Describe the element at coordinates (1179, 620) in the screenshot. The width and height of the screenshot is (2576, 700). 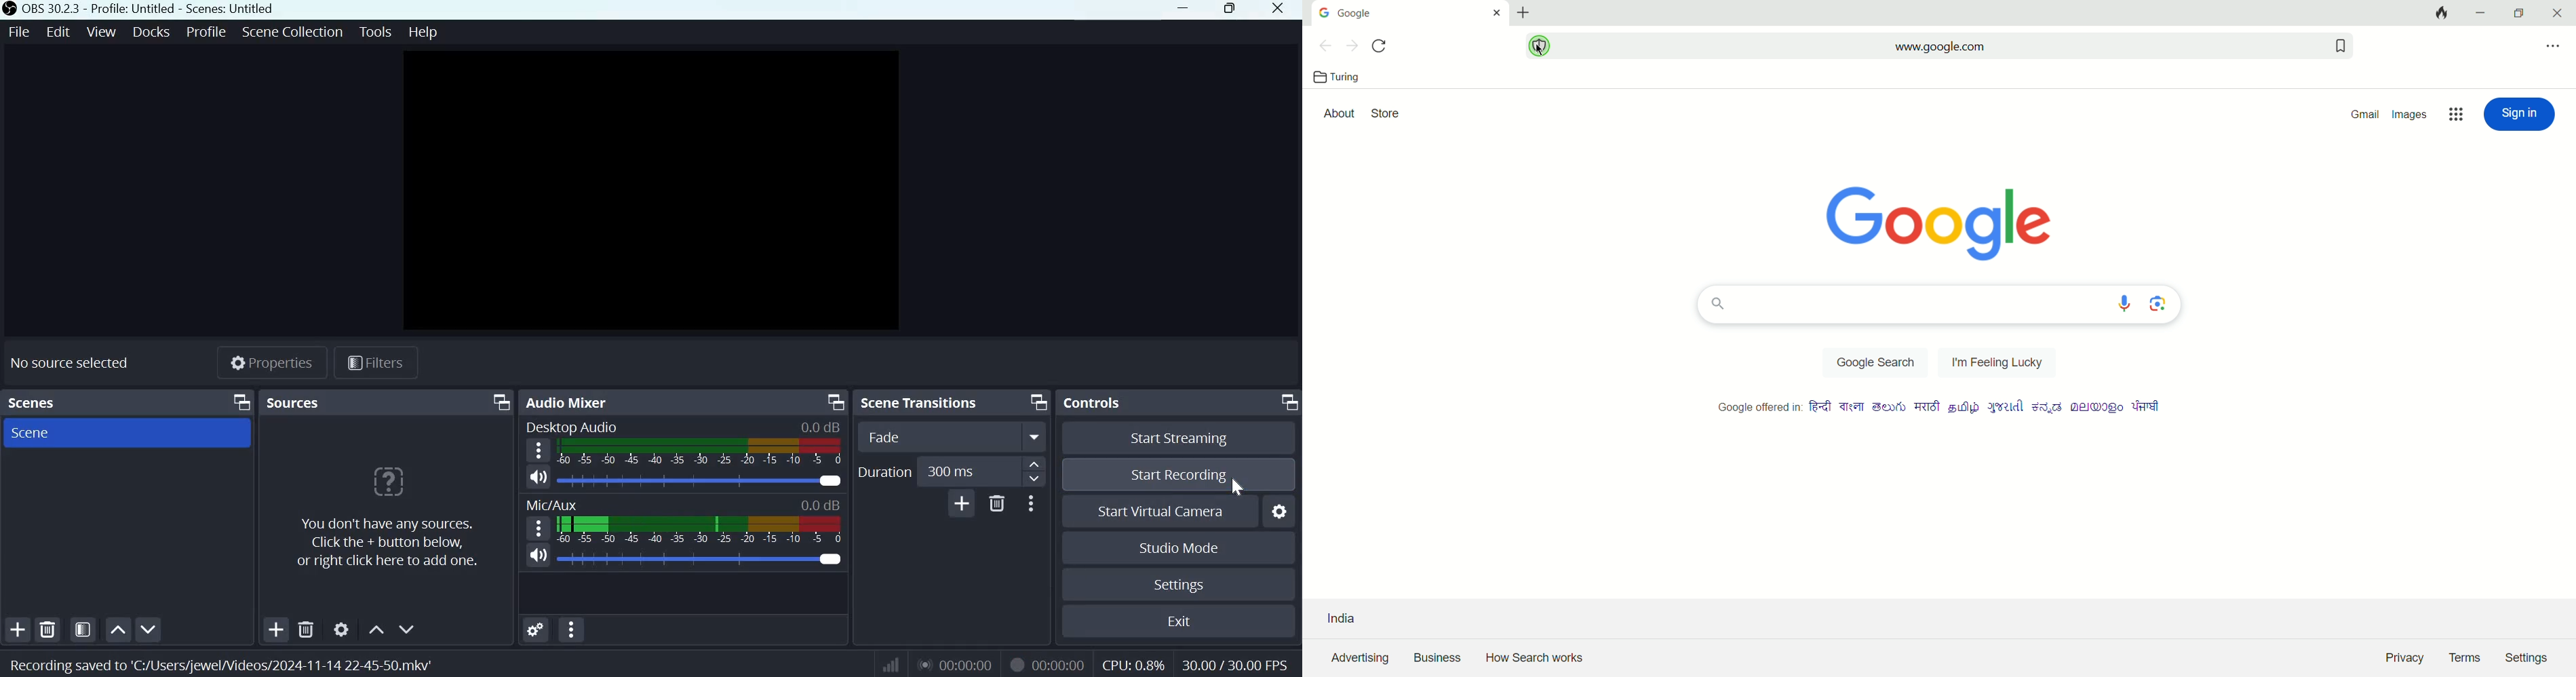
I see `exit` at that location.